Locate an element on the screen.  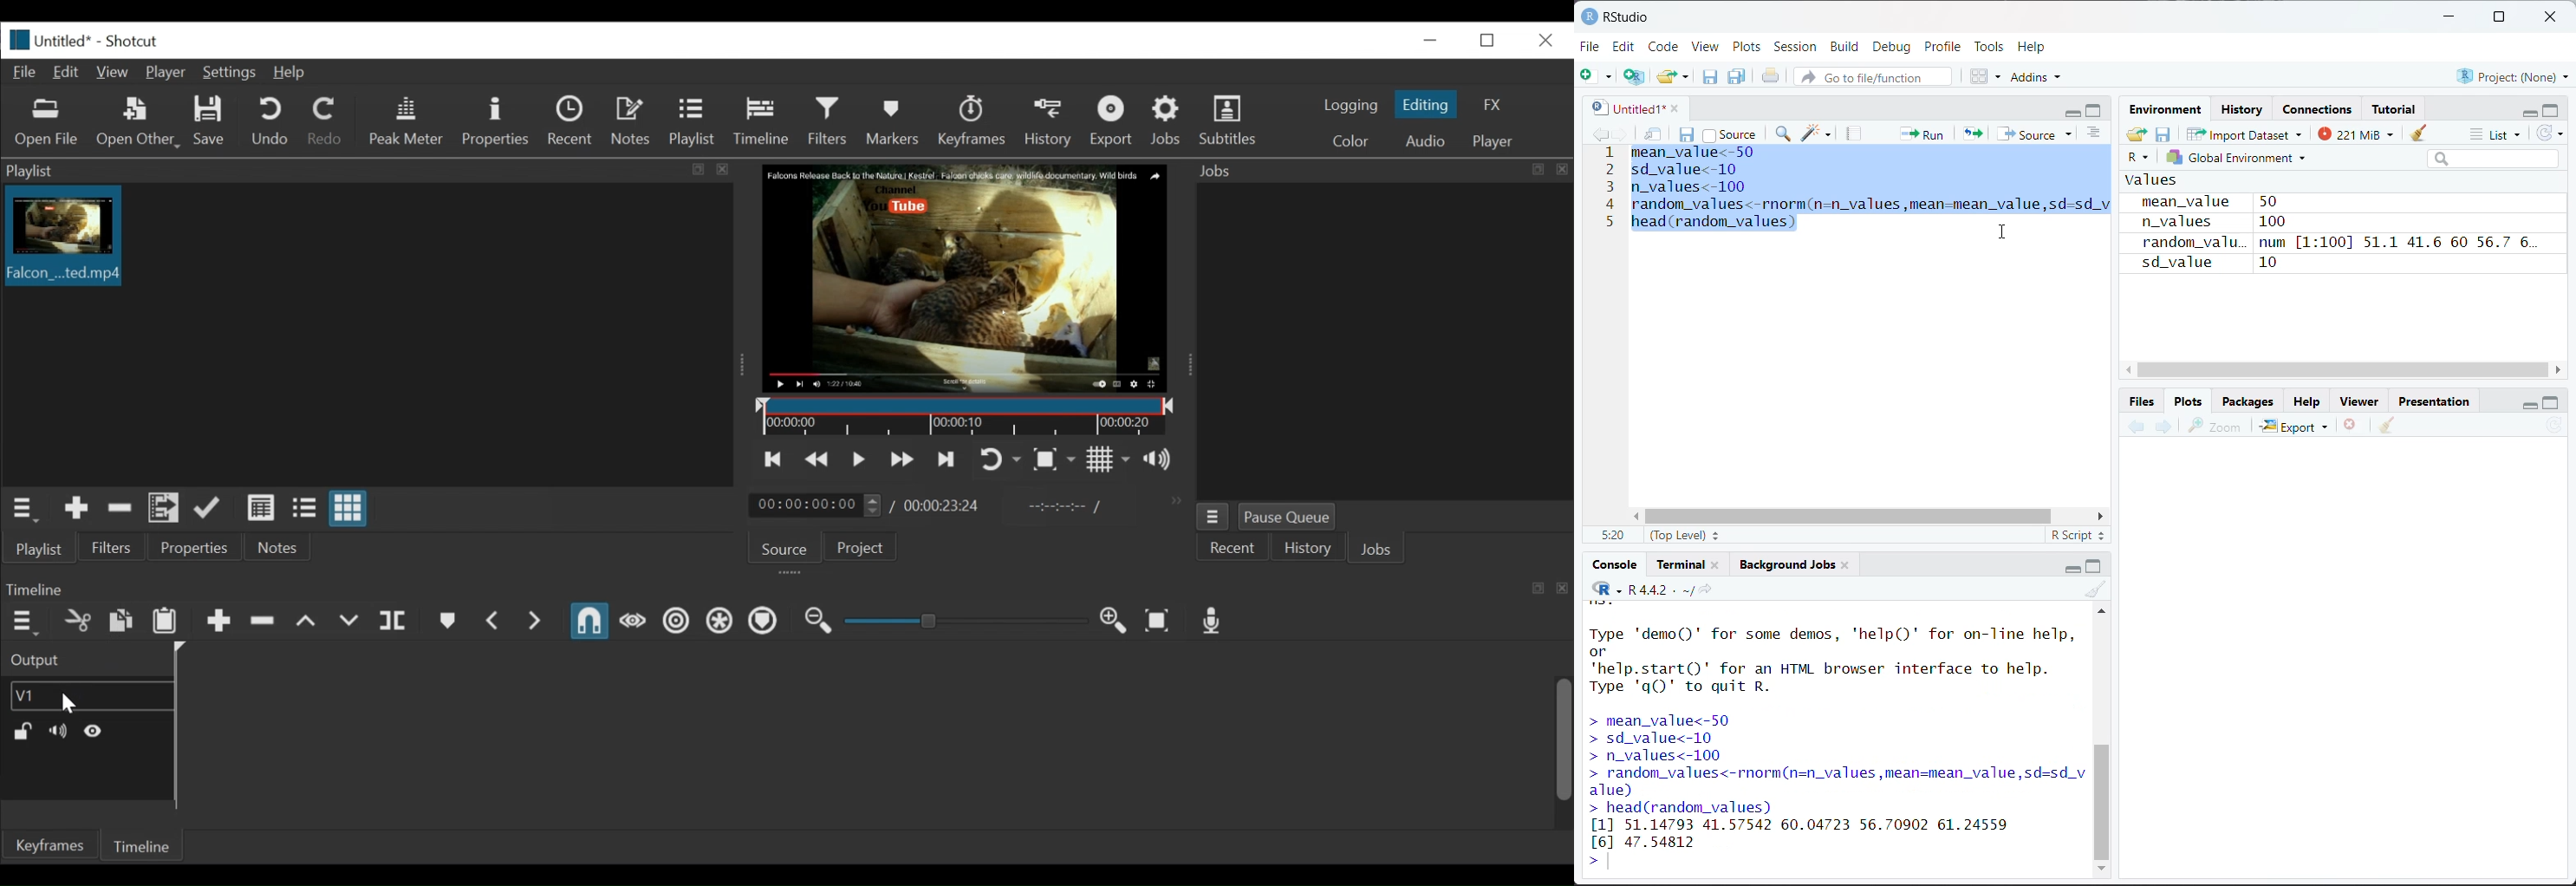
Background jobs is located at coordinates (1787, 564).